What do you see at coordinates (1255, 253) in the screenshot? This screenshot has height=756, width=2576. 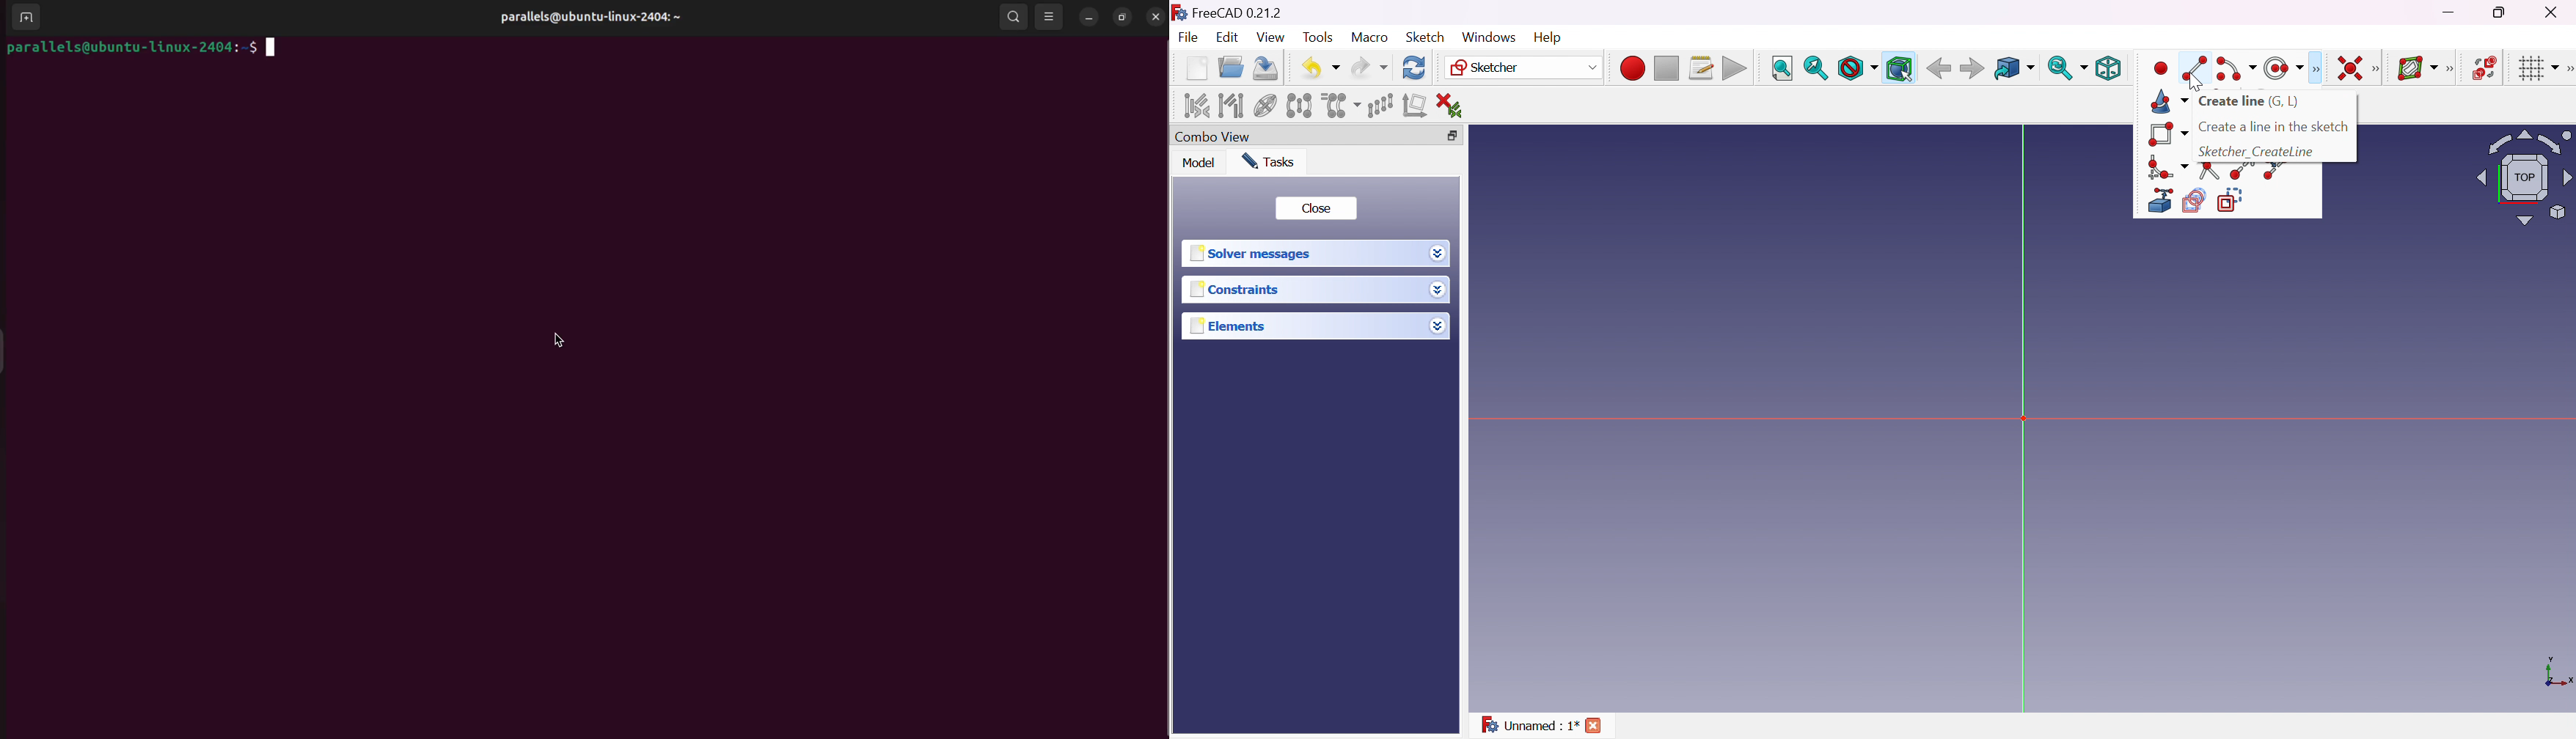 I see `Solver messages` at bounding box center [1255, 253].